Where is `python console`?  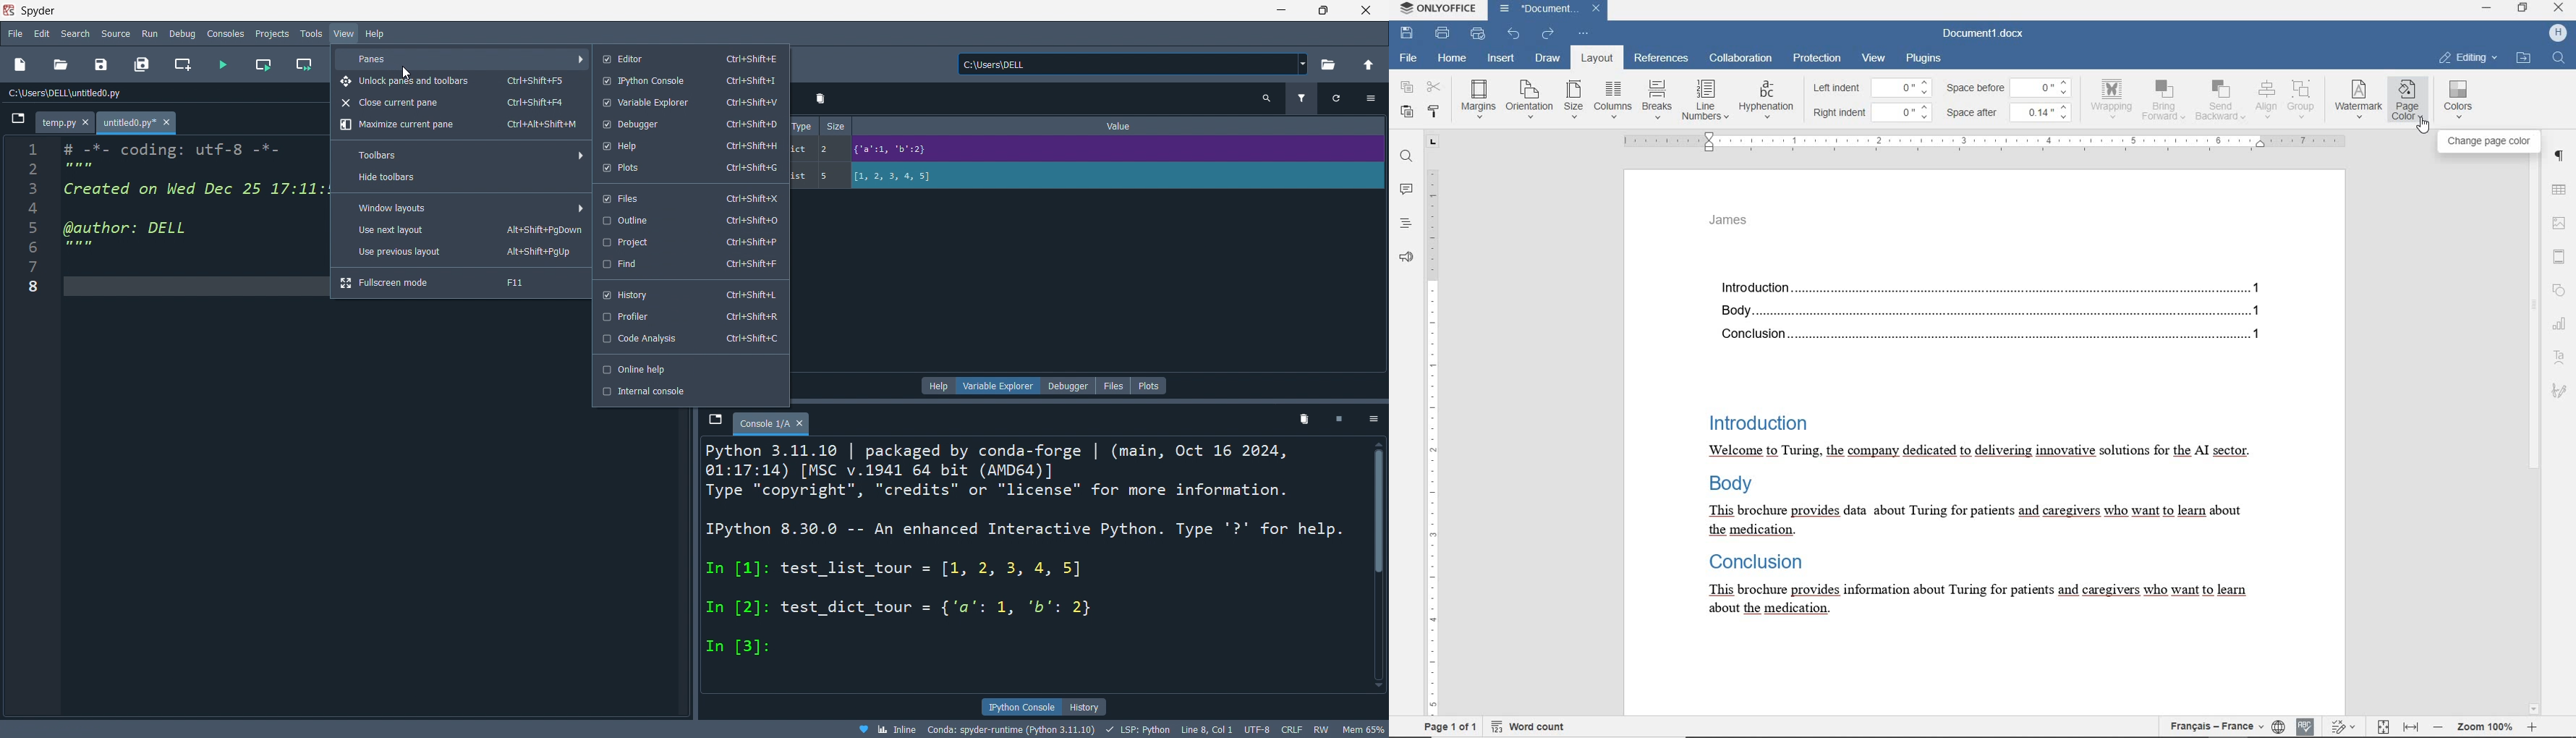
python console is located at coordinates (692, 82).